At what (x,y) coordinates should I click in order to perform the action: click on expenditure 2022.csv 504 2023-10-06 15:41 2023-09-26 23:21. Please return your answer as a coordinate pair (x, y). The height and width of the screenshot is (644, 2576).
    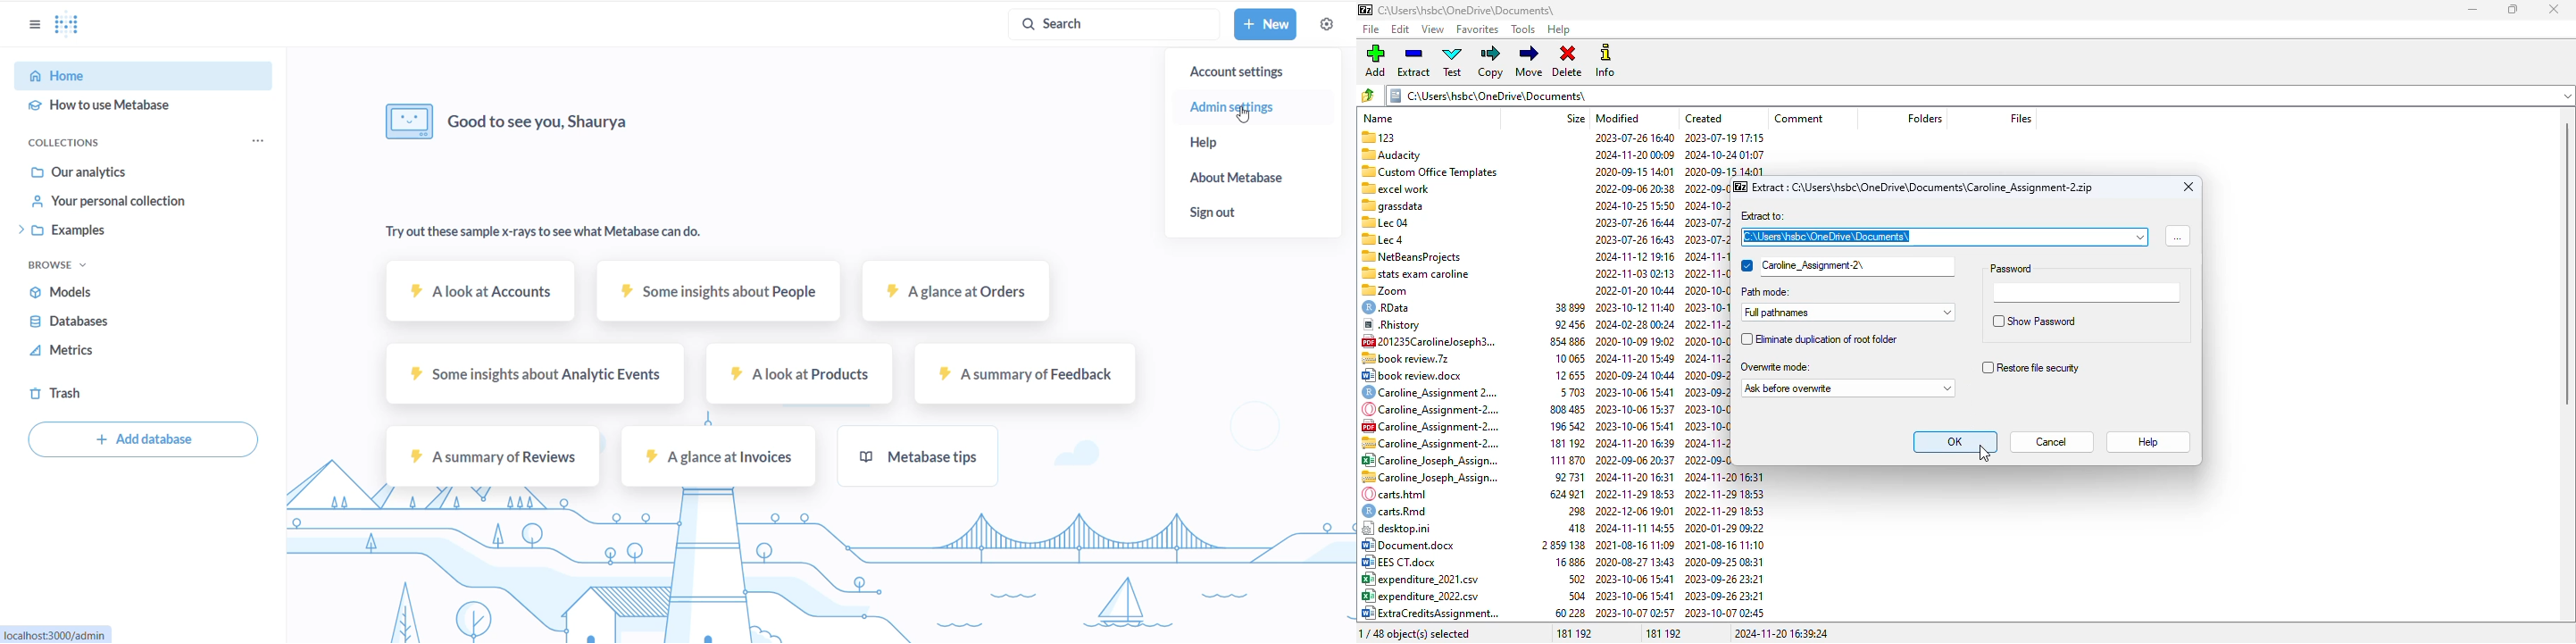
    Looking at the image, I should click on (1563, 596).